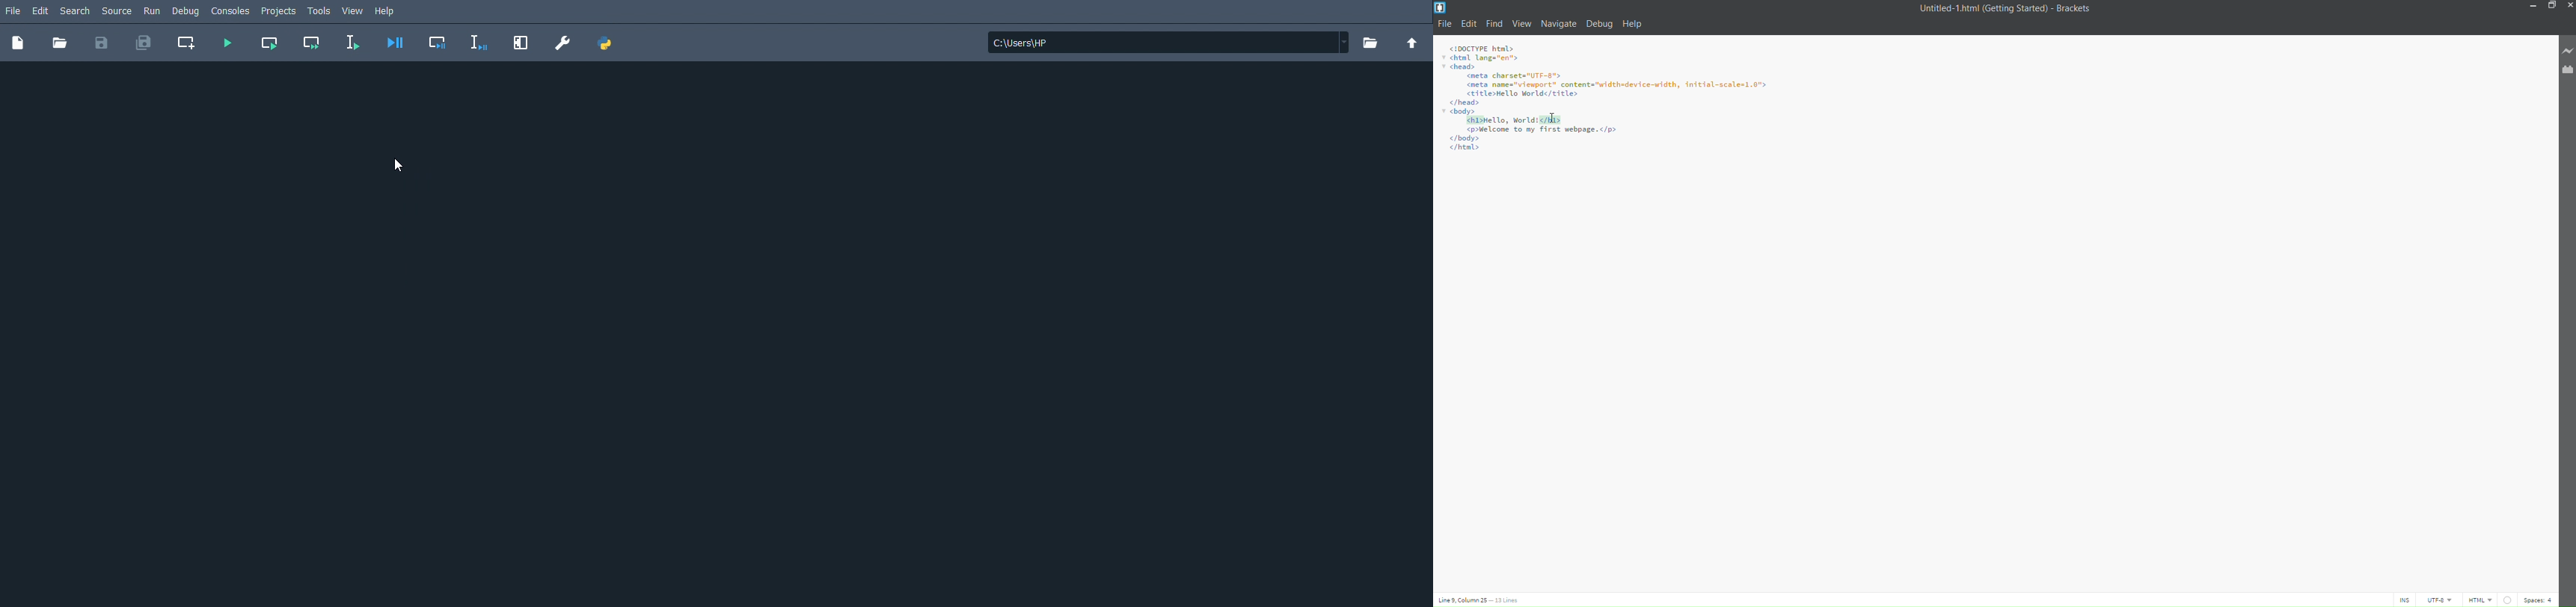 This screenshot has height=616, width=2576. I want to click on file, so click(1446, 24).